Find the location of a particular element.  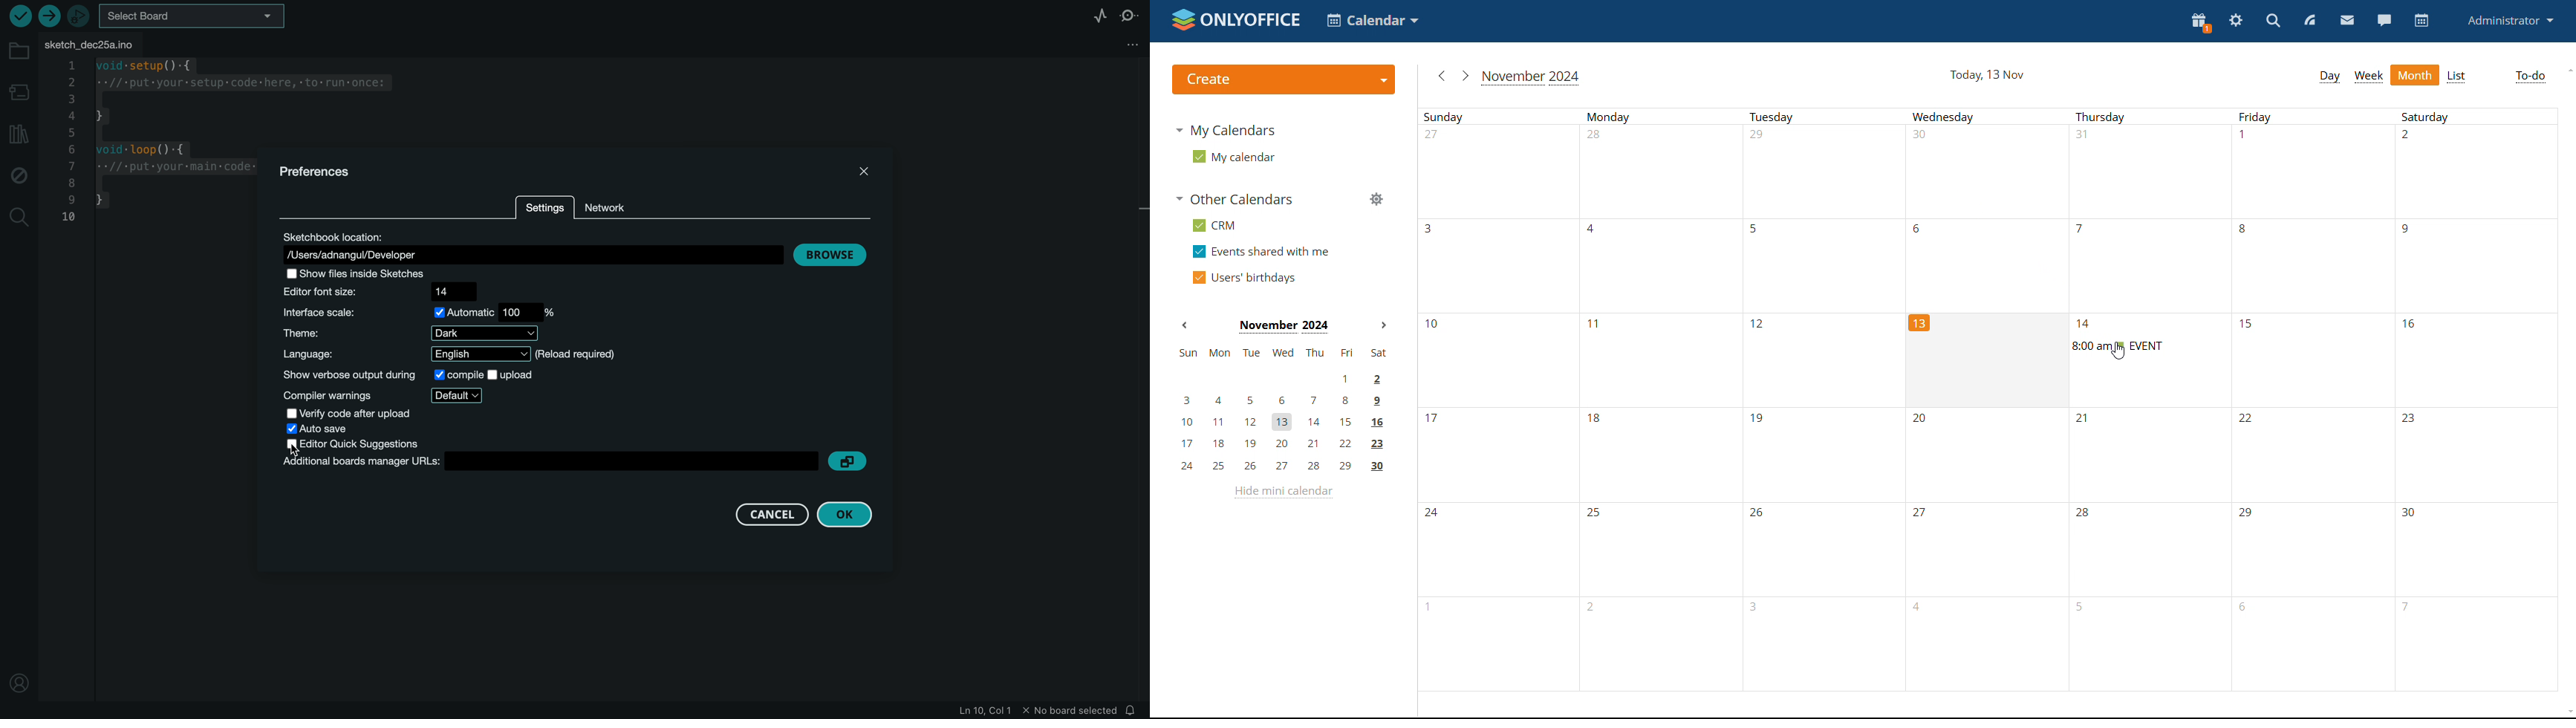

previous month is located at coordinates (1187, 325).